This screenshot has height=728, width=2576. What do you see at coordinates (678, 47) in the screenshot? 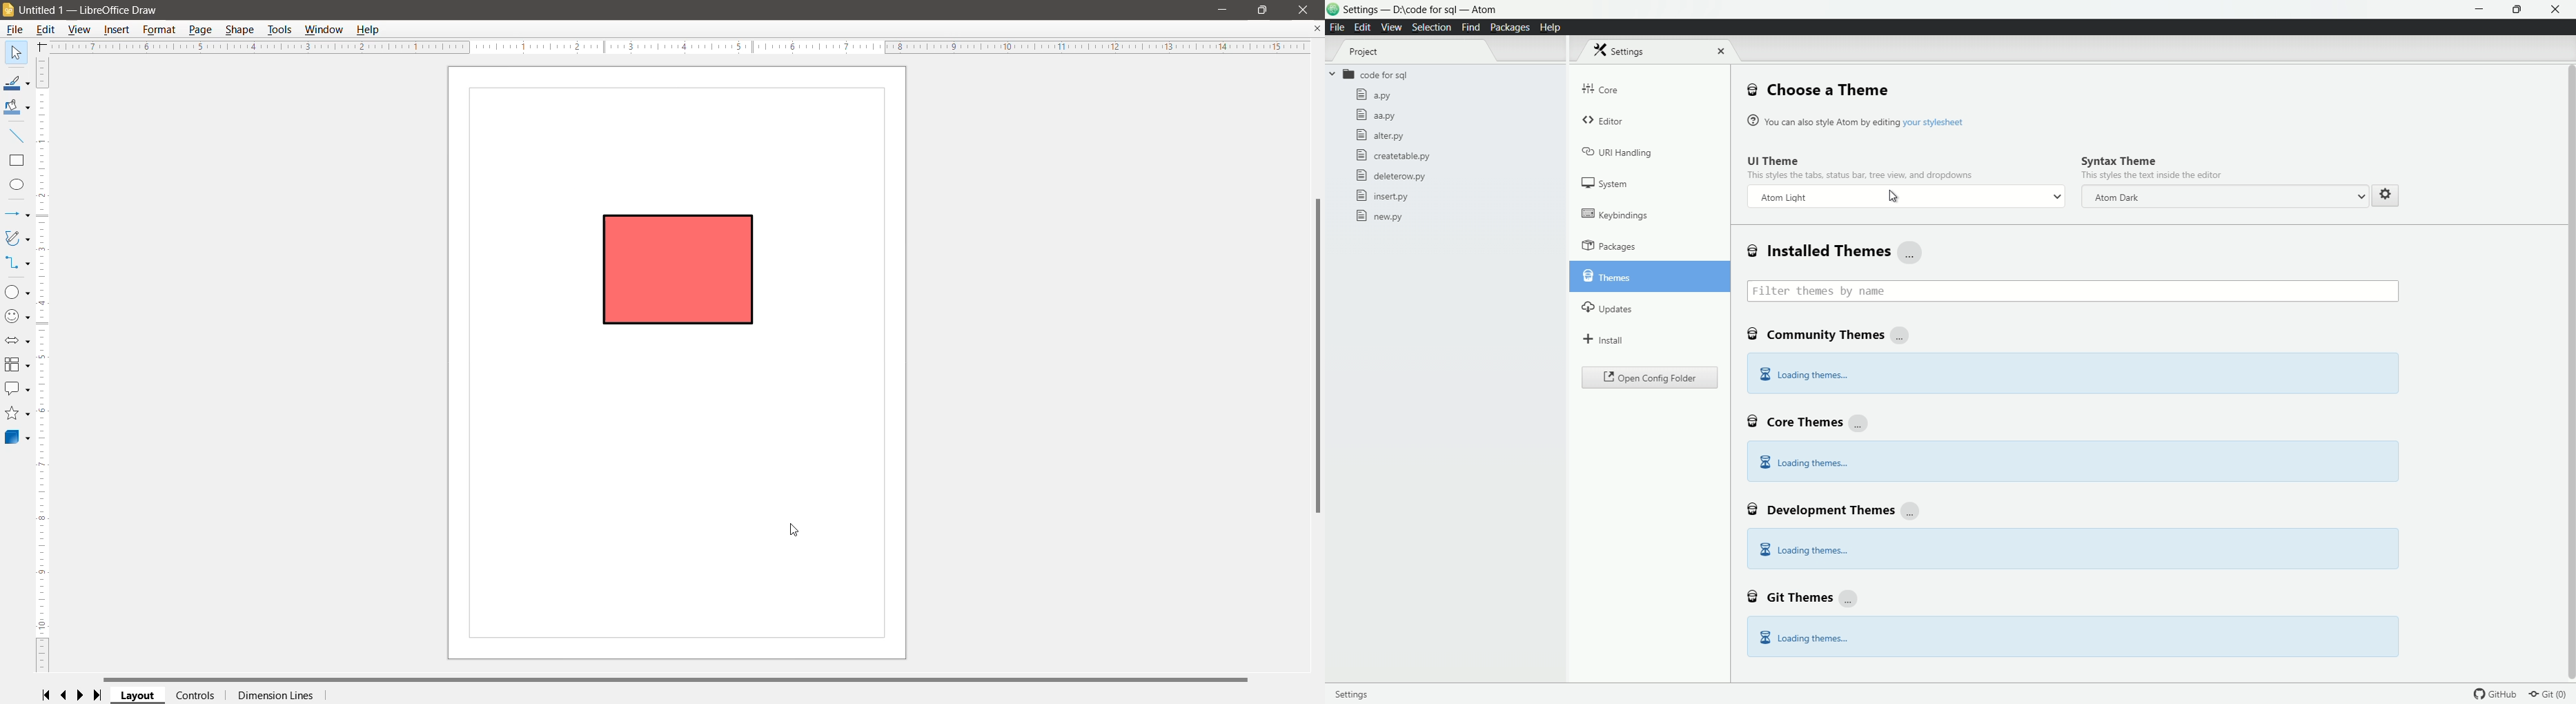
I see `Horizontal Ruler` at bounding box center [678, 47].